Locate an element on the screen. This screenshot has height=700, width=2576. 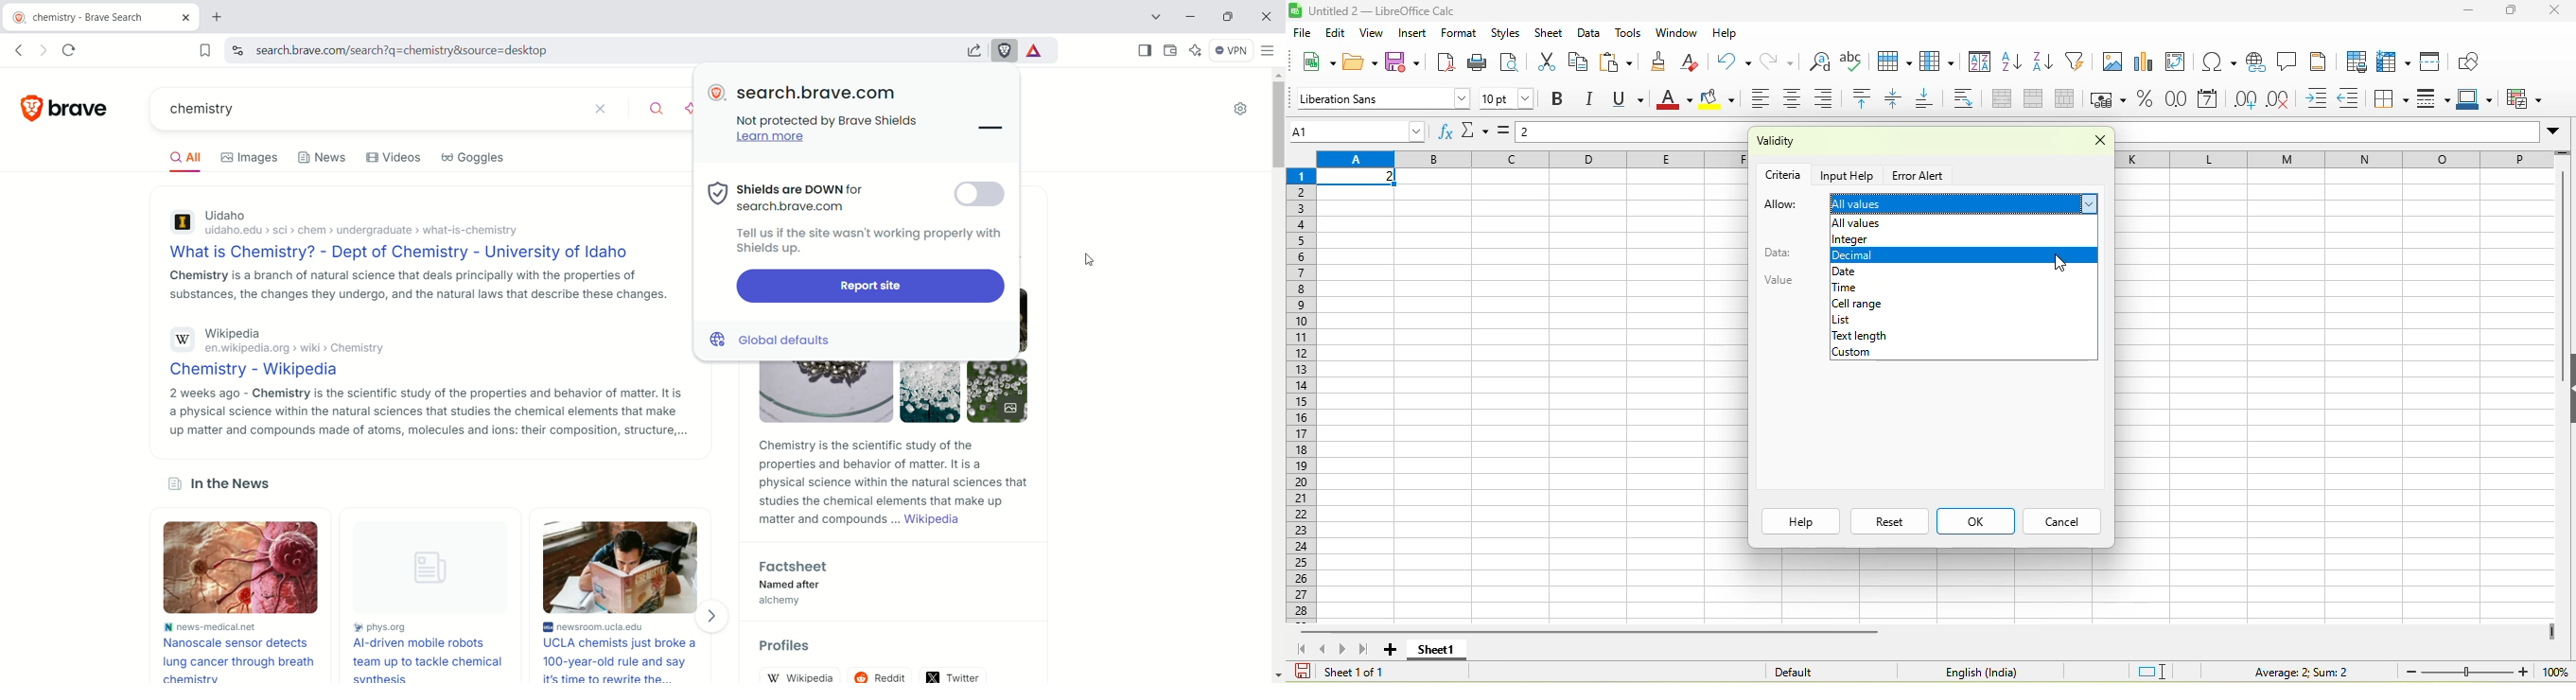
scroll to first sheet is located at coordinates (1300, 648).